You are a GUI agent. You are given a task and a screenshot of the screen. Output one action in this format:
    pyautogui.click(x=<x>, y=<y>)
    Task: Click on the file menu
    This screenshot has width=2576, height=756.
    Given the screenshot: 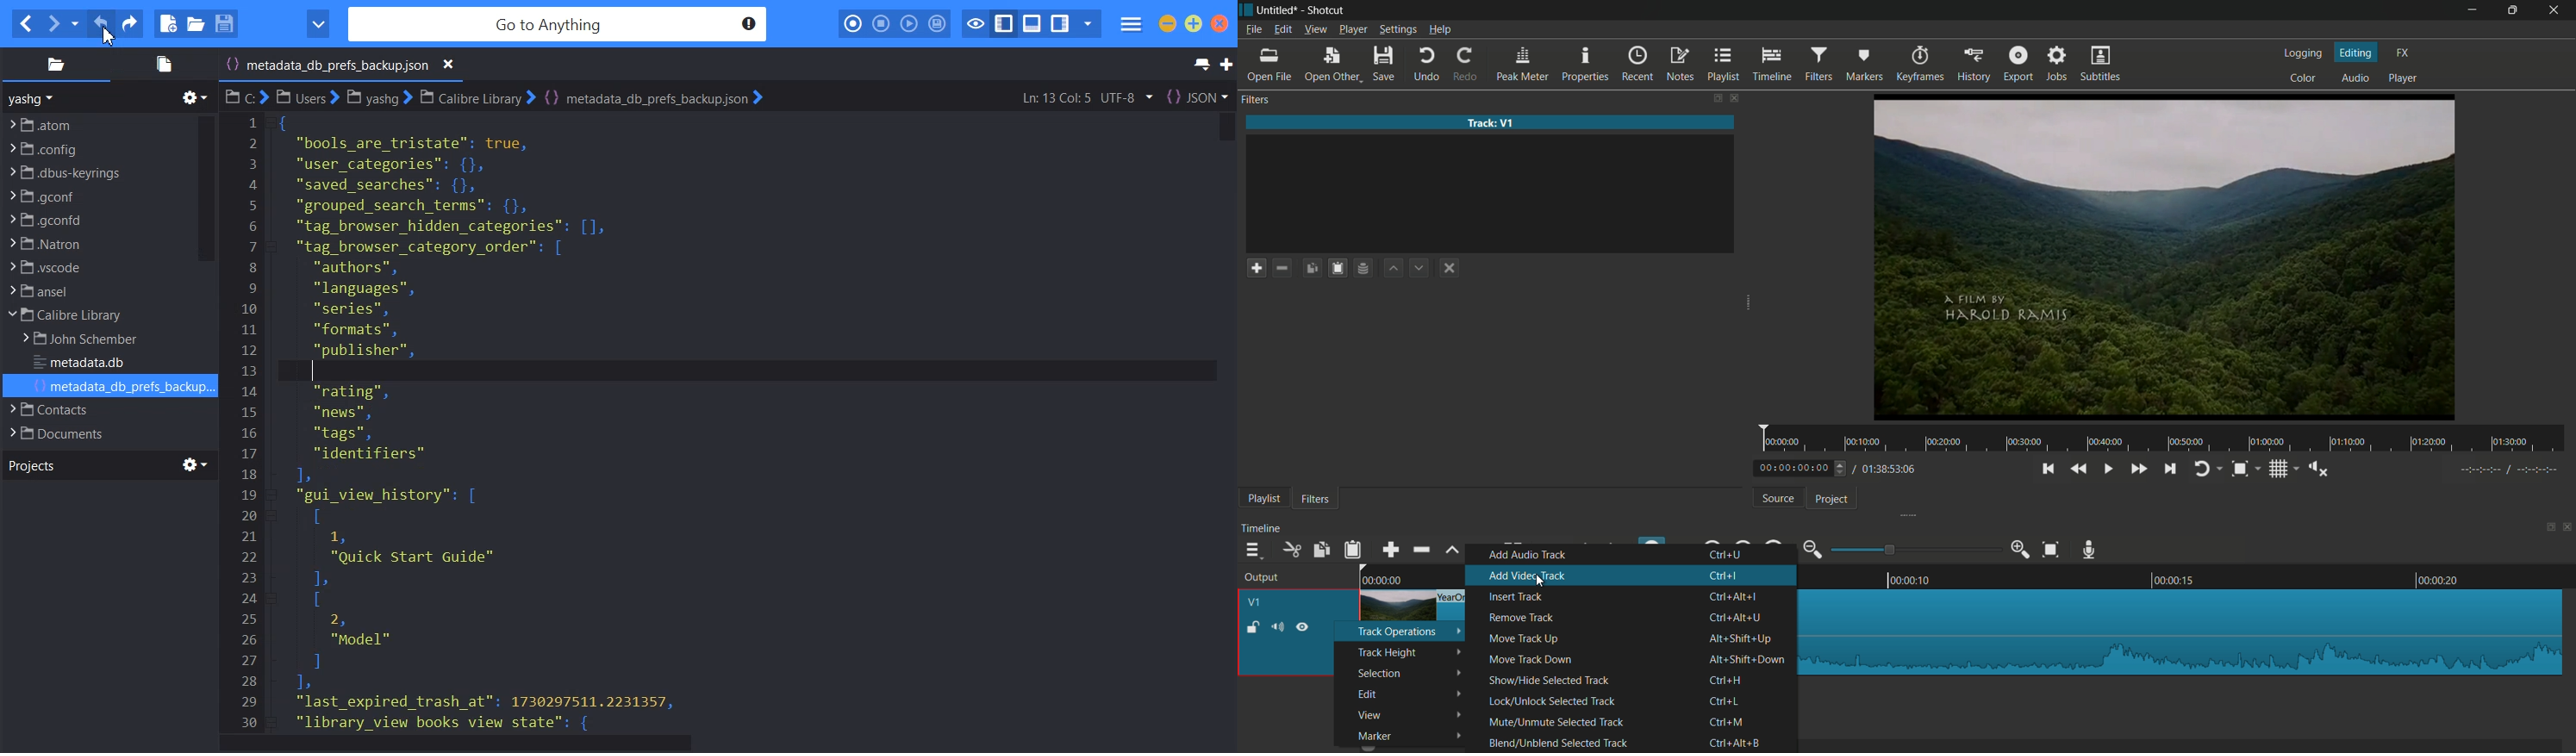 What is the action you would take?
    pyautogui.click(x=1253, y=31)
    